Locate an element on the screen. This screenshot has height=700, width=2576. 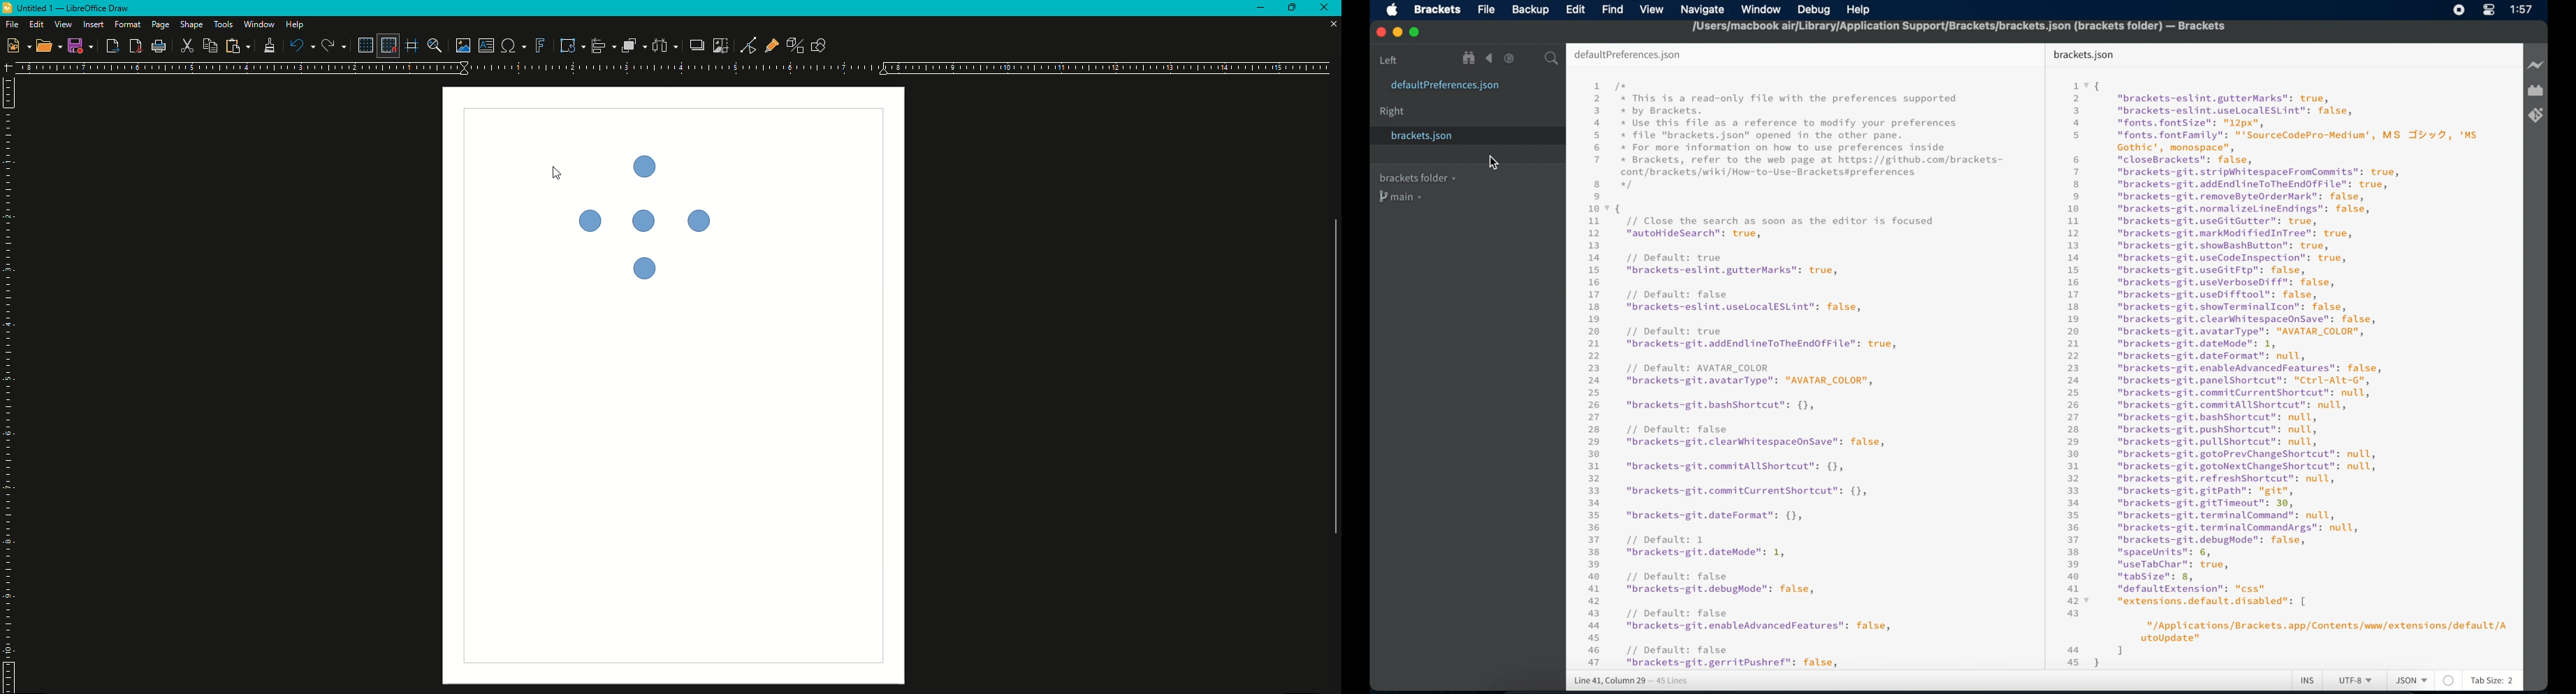
Fontwork is located at coordinates (540, 45).